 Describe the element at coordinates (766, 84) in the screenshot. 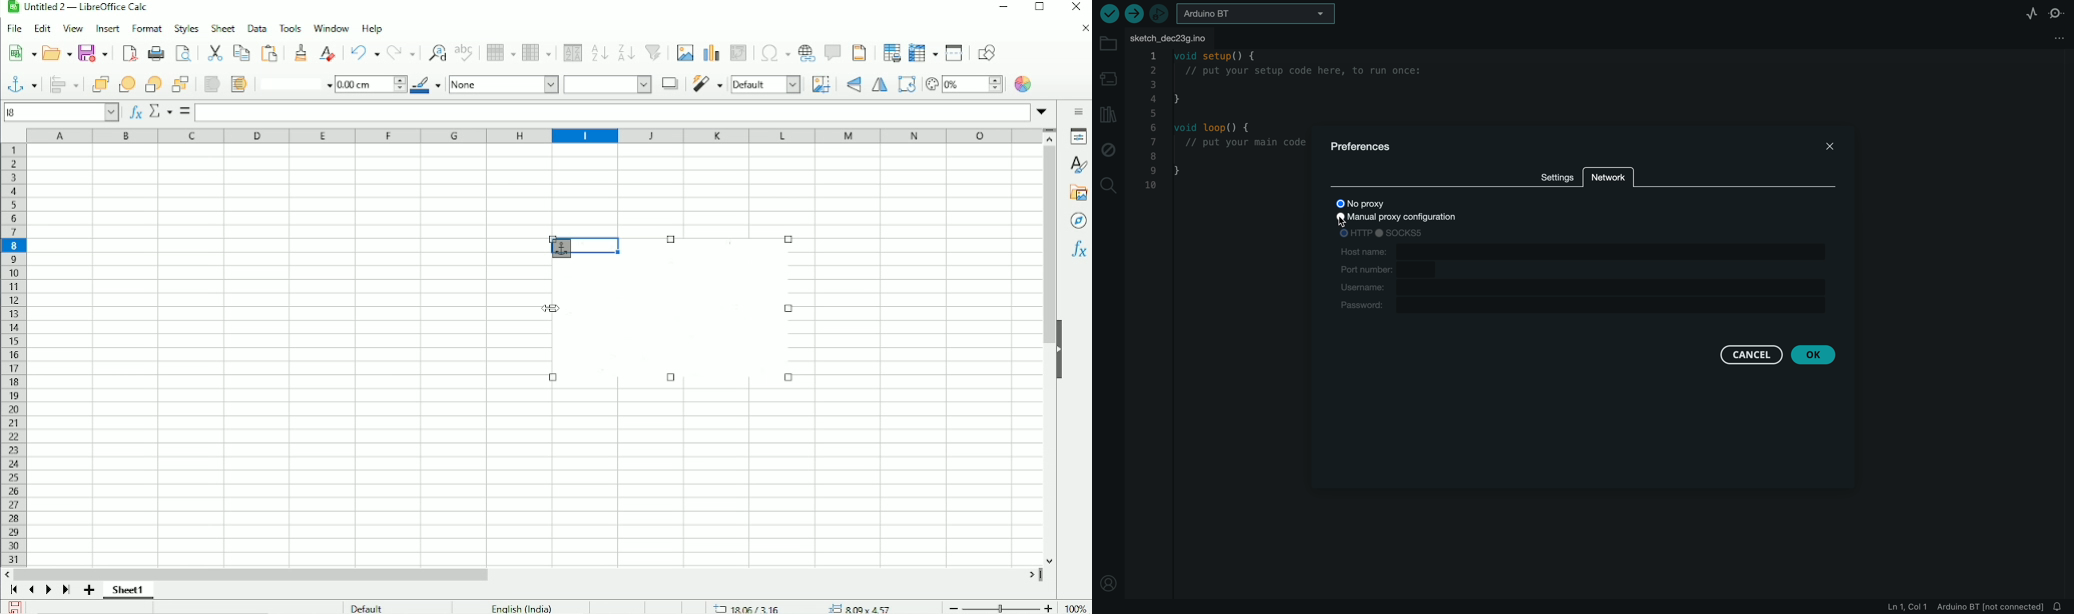

I see `Image mode` at that location.